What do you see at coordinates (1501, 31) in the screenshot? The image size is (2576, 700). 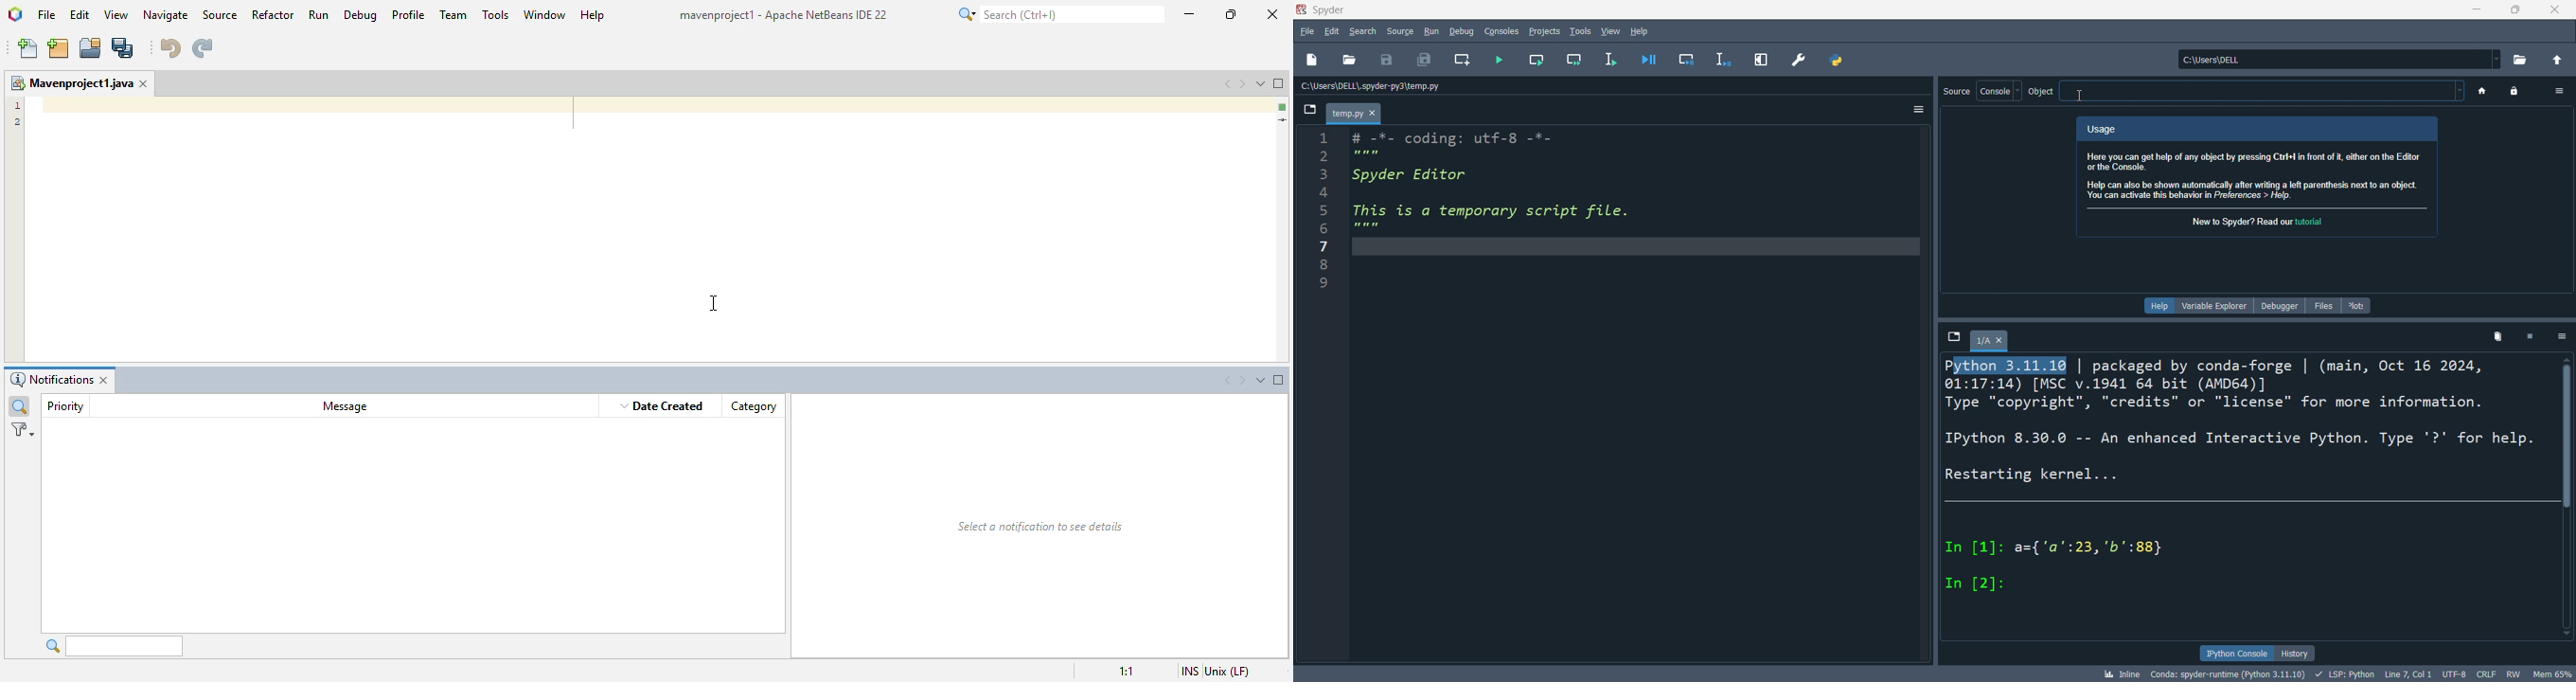 I see `consoles` at bounding box center [1501, 31].